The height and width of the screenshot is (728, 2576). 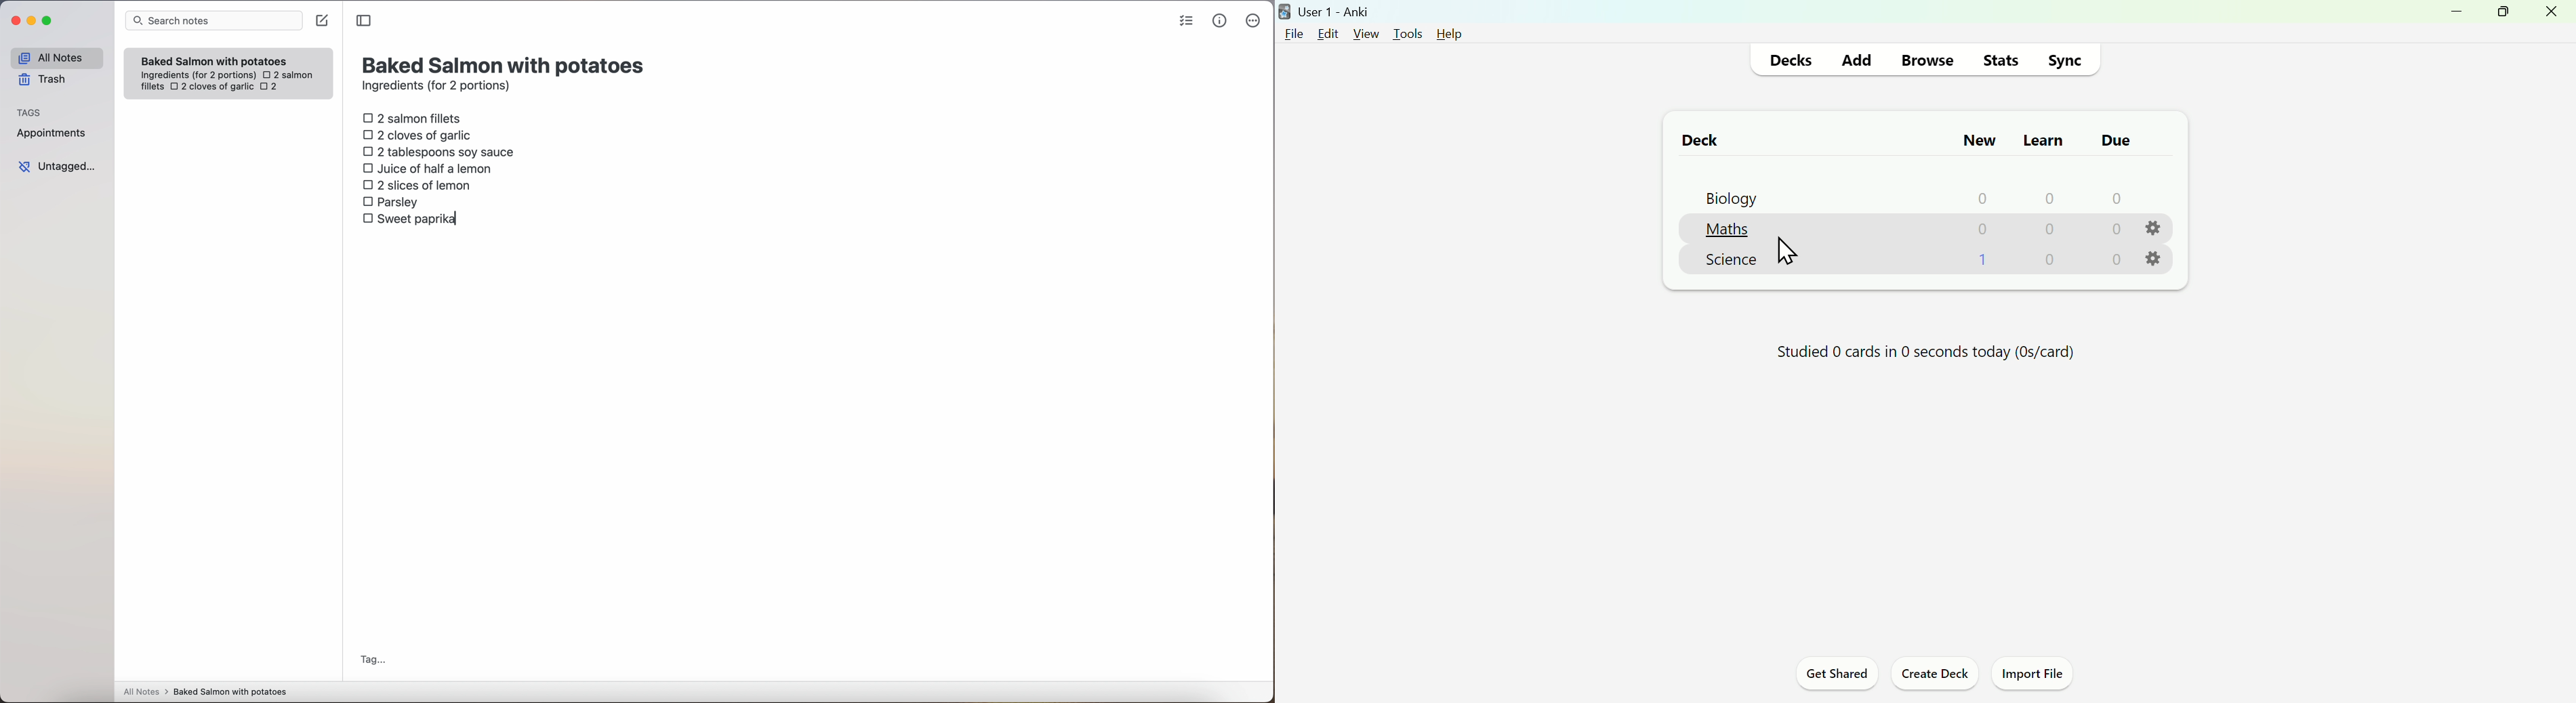 What do you see at coordinates (1732, 259) in the screenshot?
I see `Science` at bounding box center [1732, 259].